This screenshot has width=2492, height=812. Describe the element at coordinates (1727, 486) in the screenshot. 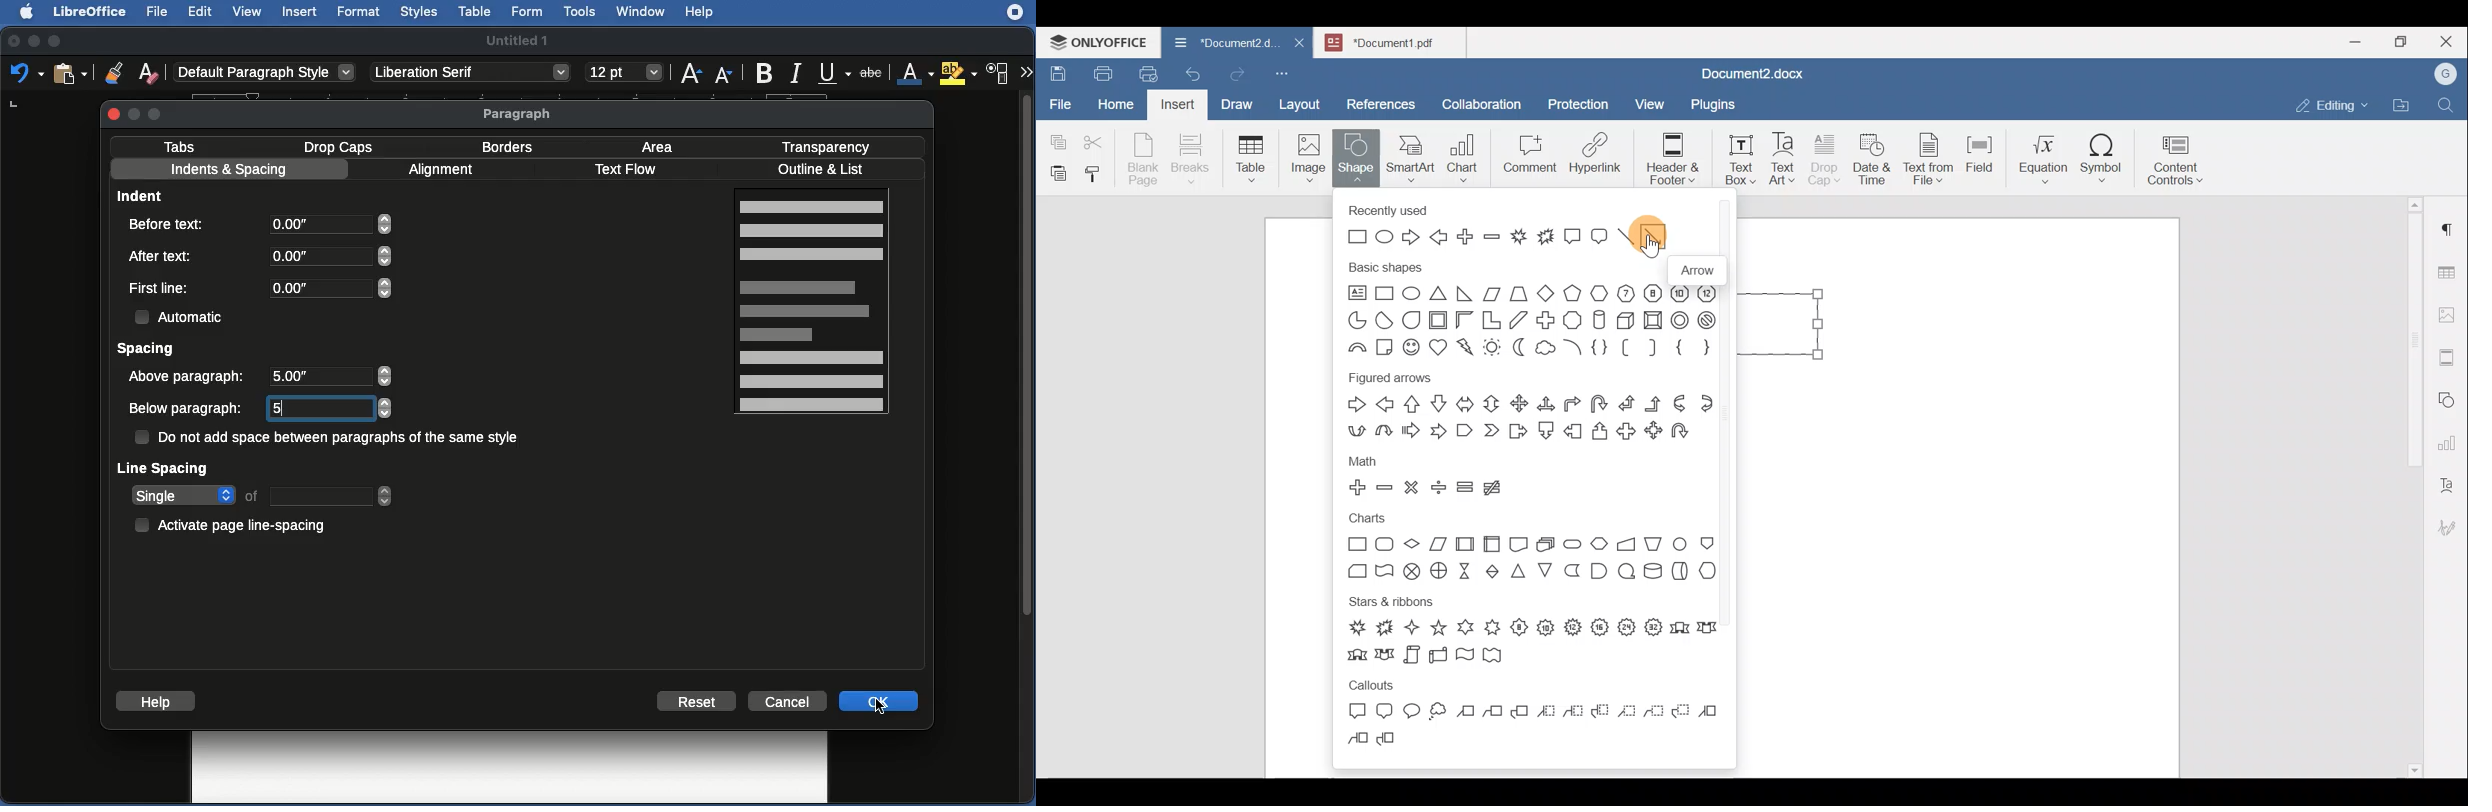

I see `Scroll bar` at that location.